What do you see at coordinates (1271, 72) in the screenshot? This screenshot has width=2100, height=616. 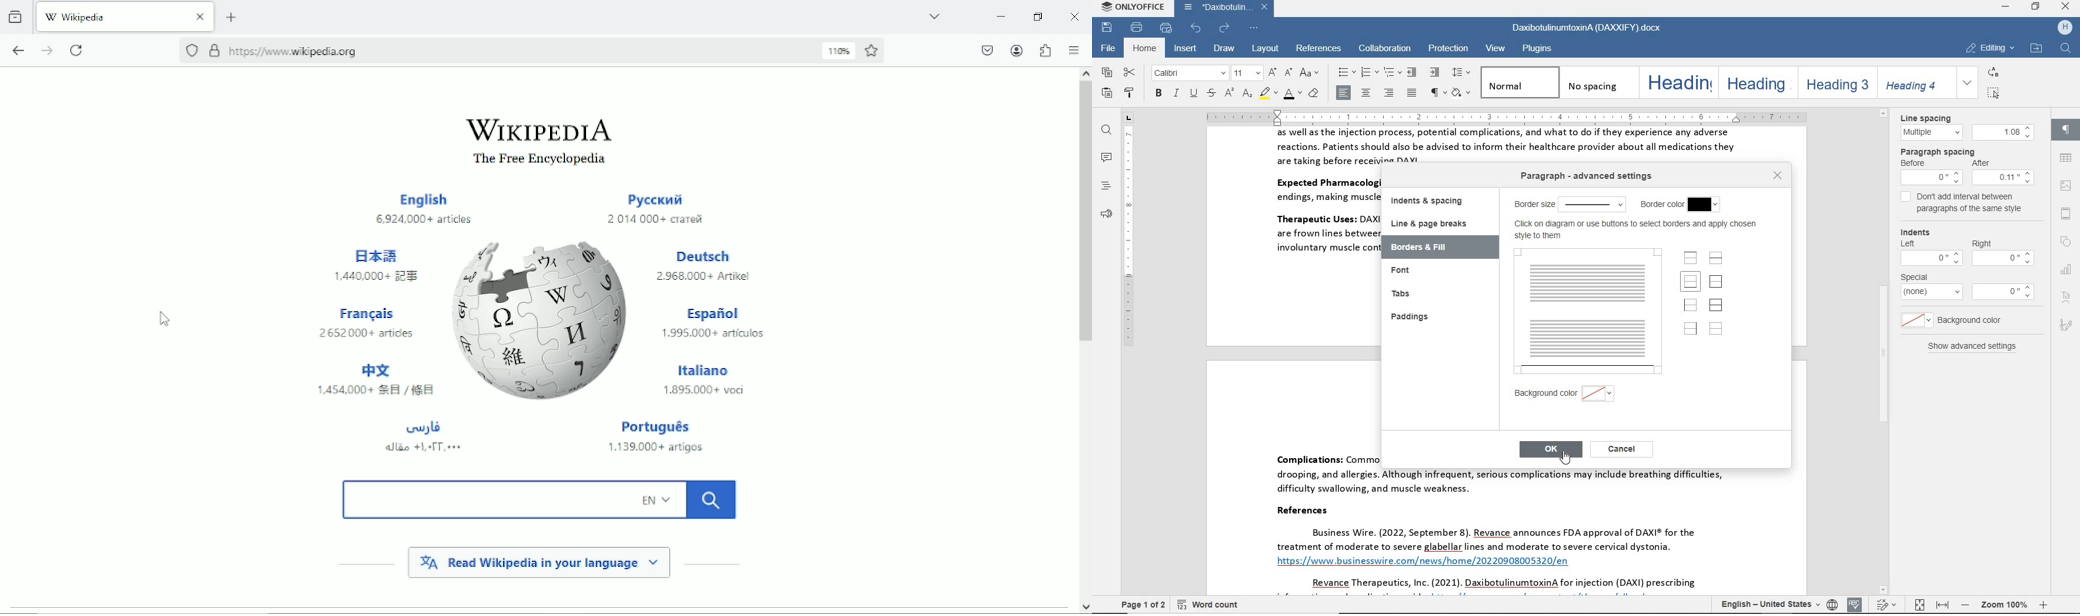 I see `increment font size` at bounding box center [1271, 72].